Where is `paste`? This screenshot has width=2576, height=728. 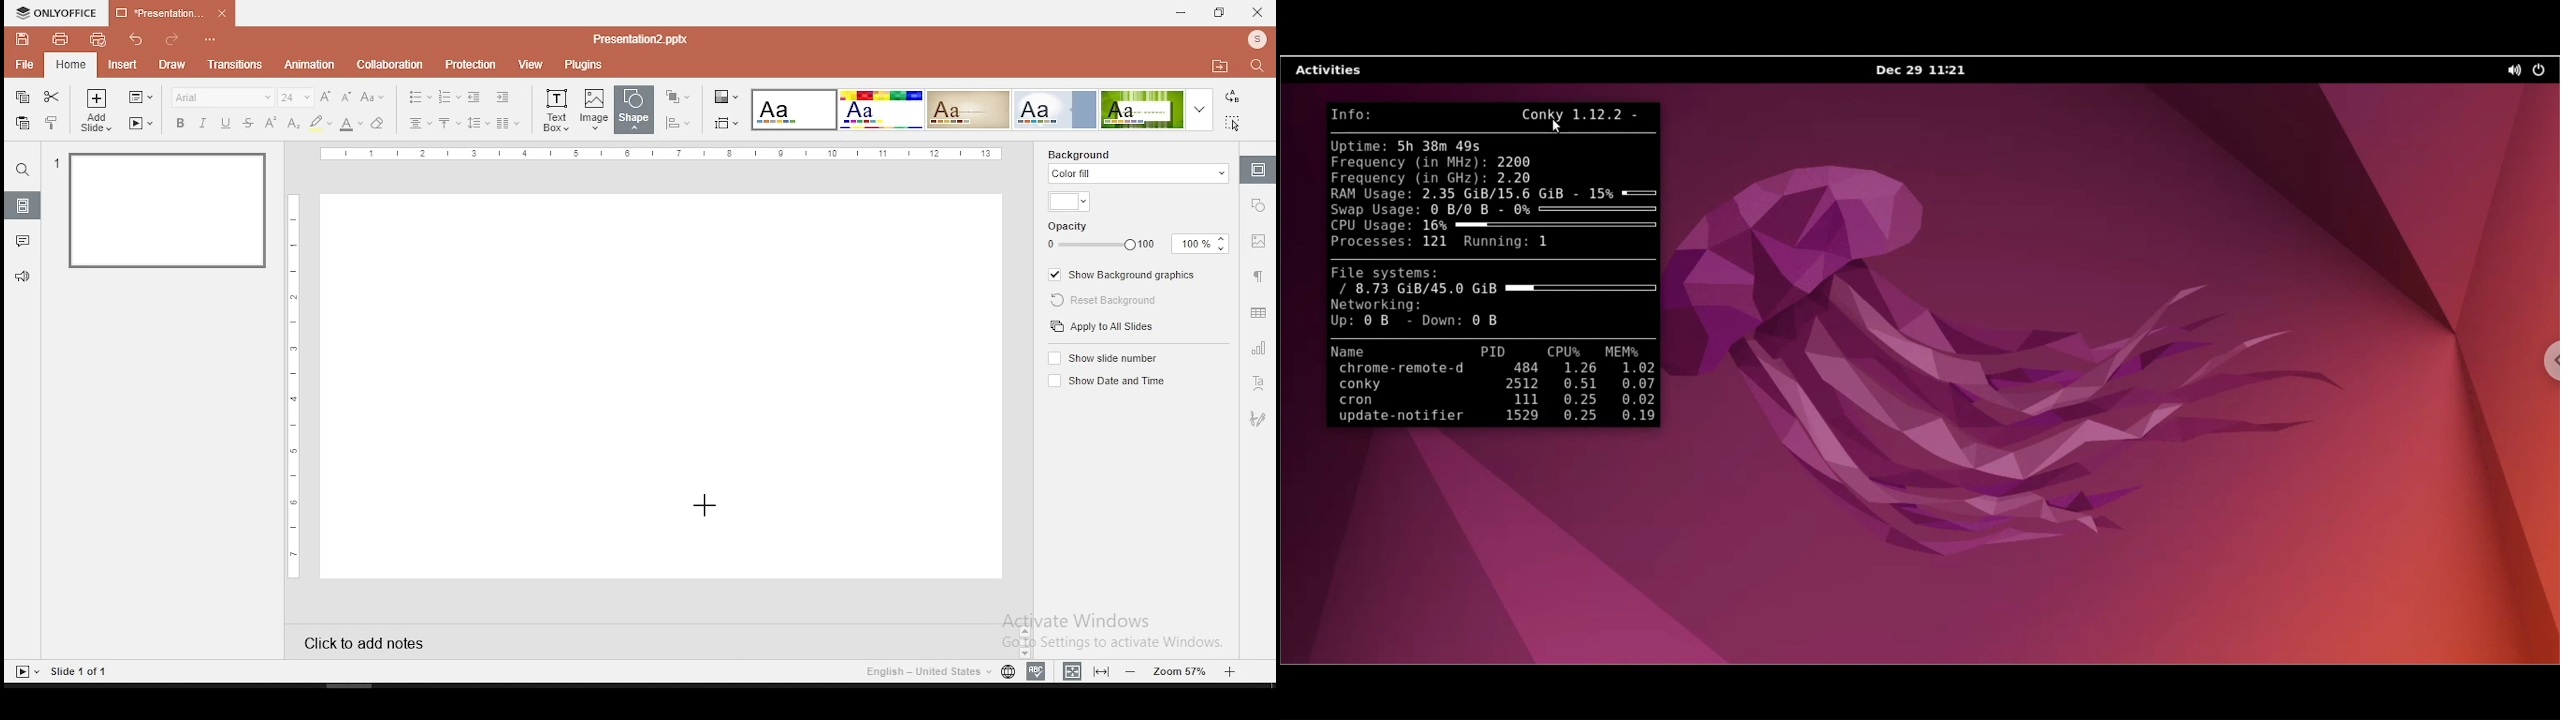
paste is located at coordinates (22, 123).